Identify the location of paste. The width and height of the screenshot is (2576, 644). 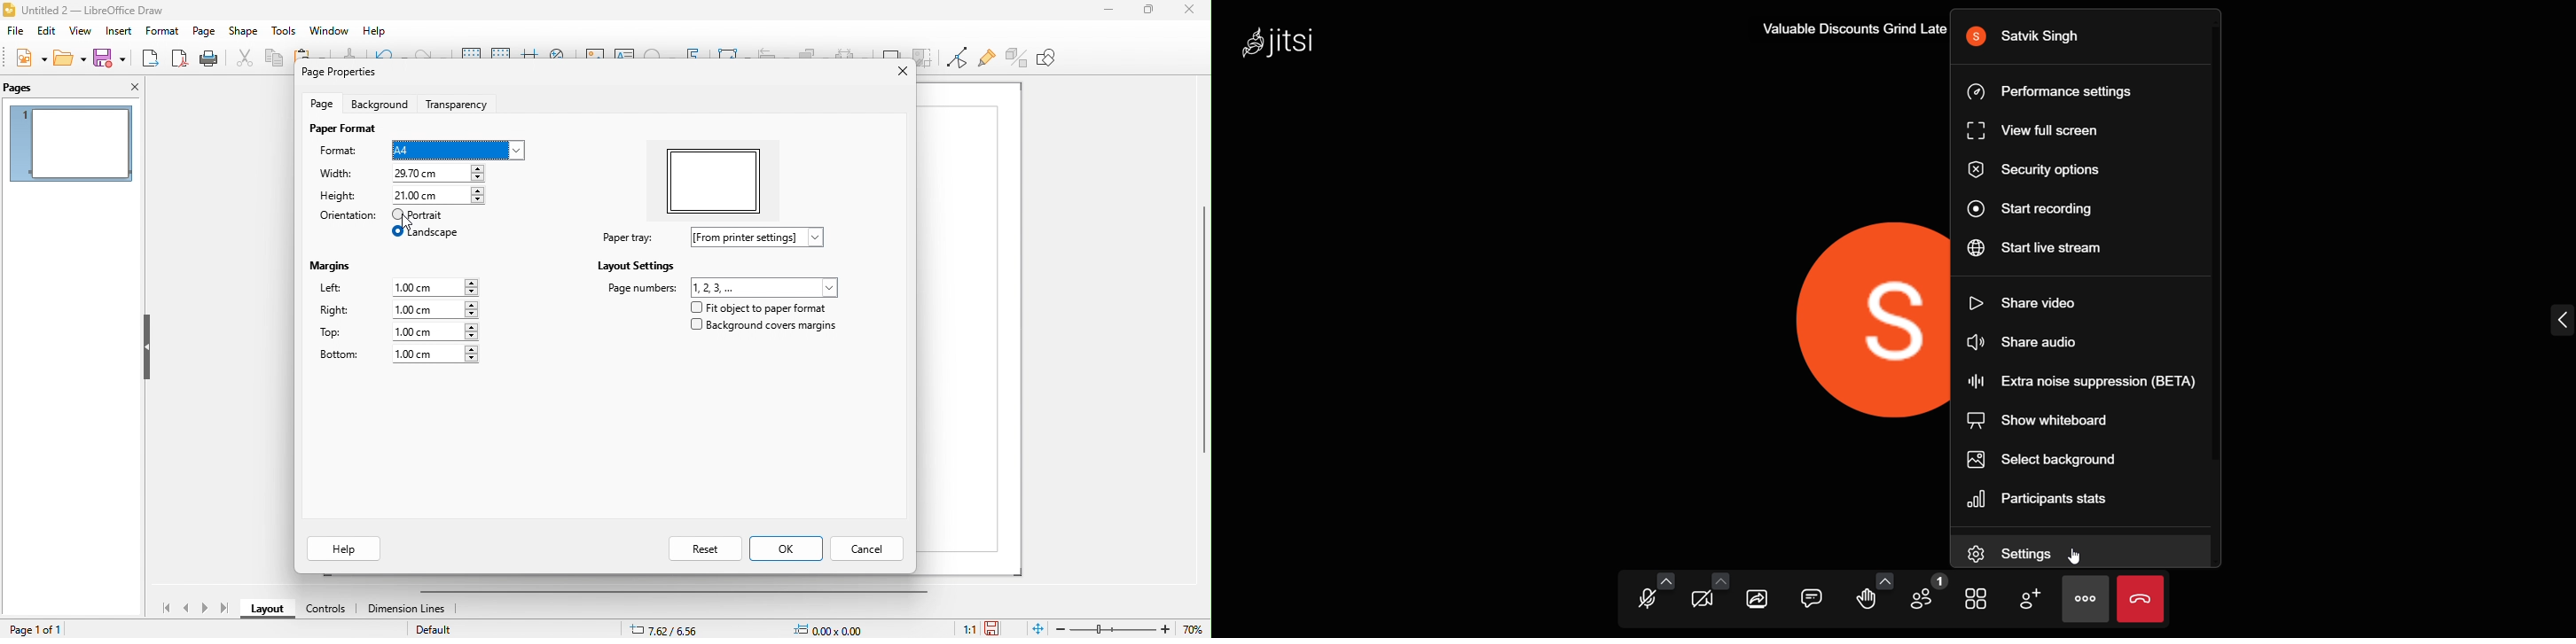
(308, 52).